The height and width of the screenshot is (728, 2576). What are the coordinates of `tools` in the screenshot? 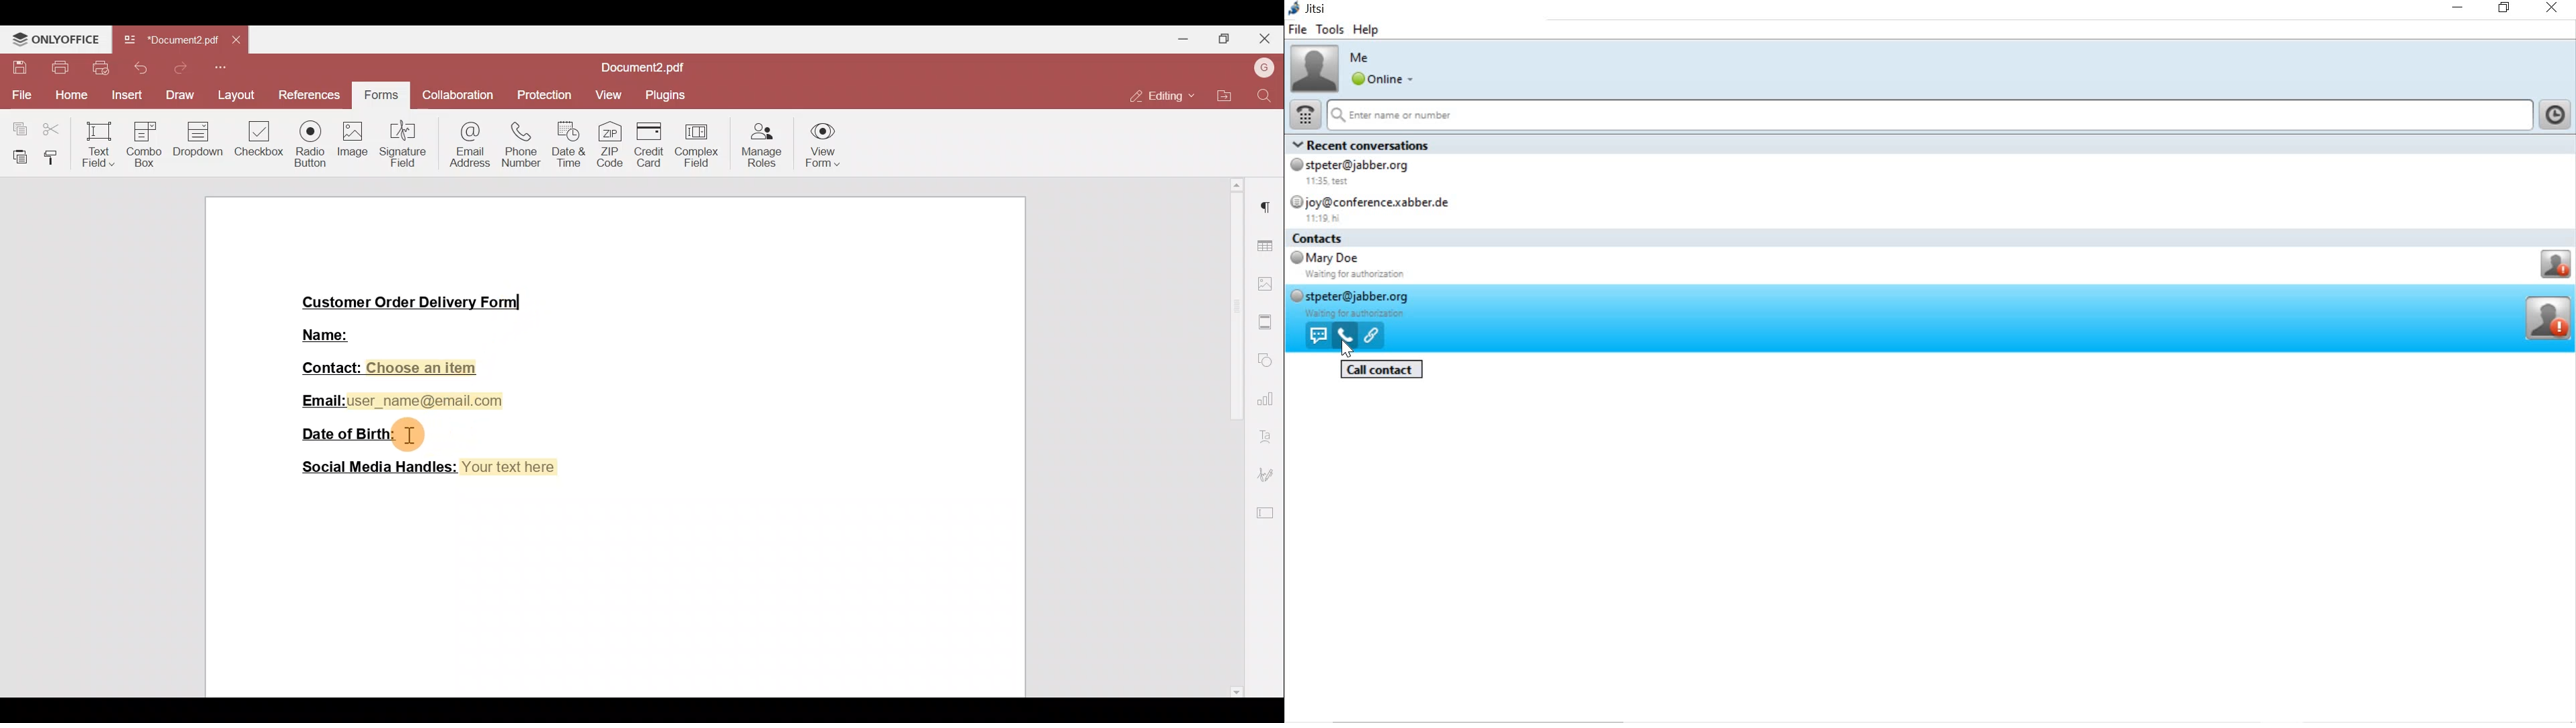 It's located at (1330, 30).